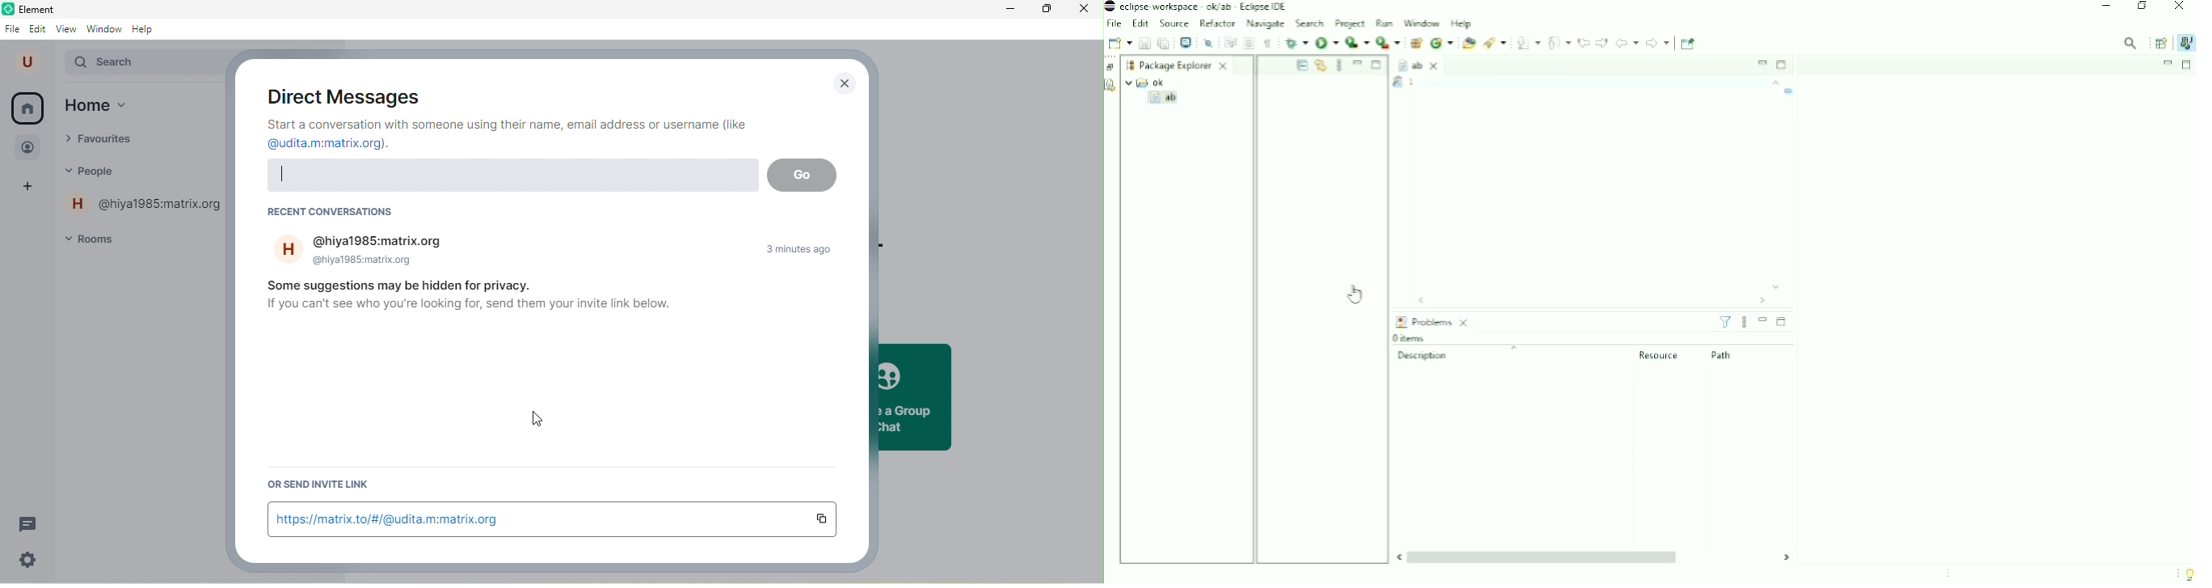 This screenshot has height=588, width=2212. I want to click on Open Type, so click(1469, 43).